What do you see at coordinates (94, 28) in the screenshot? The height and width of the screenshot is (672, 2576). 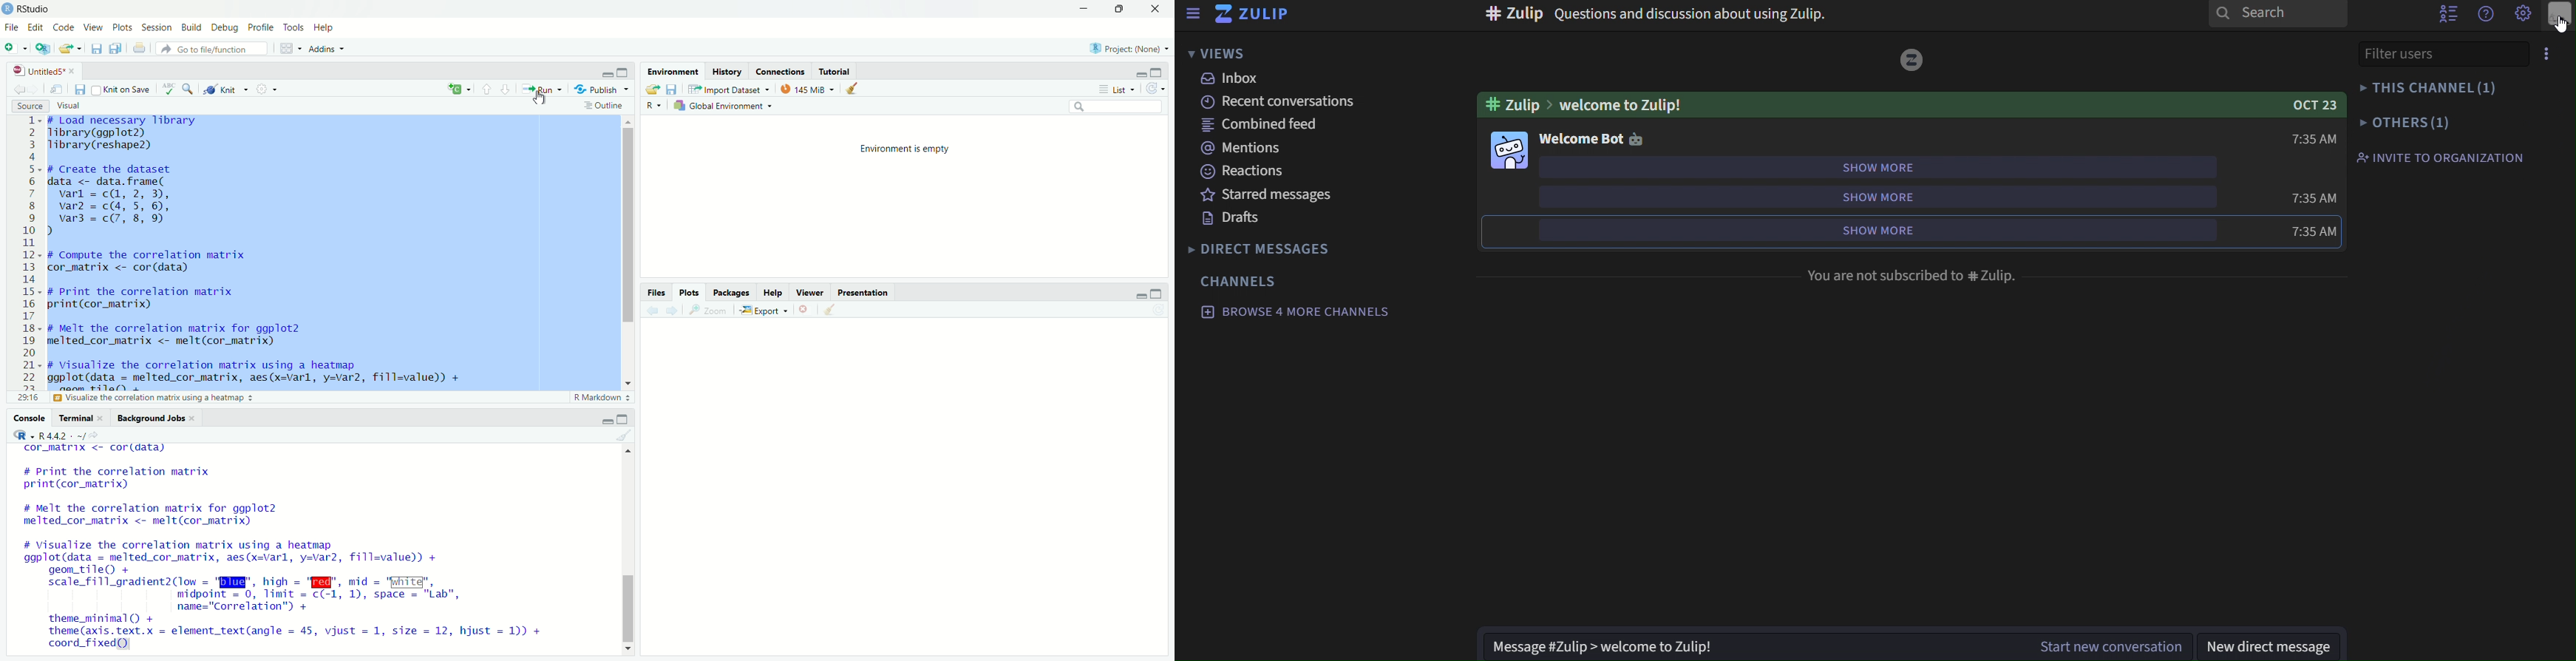 I see `view` at bounding box center [94, 28].